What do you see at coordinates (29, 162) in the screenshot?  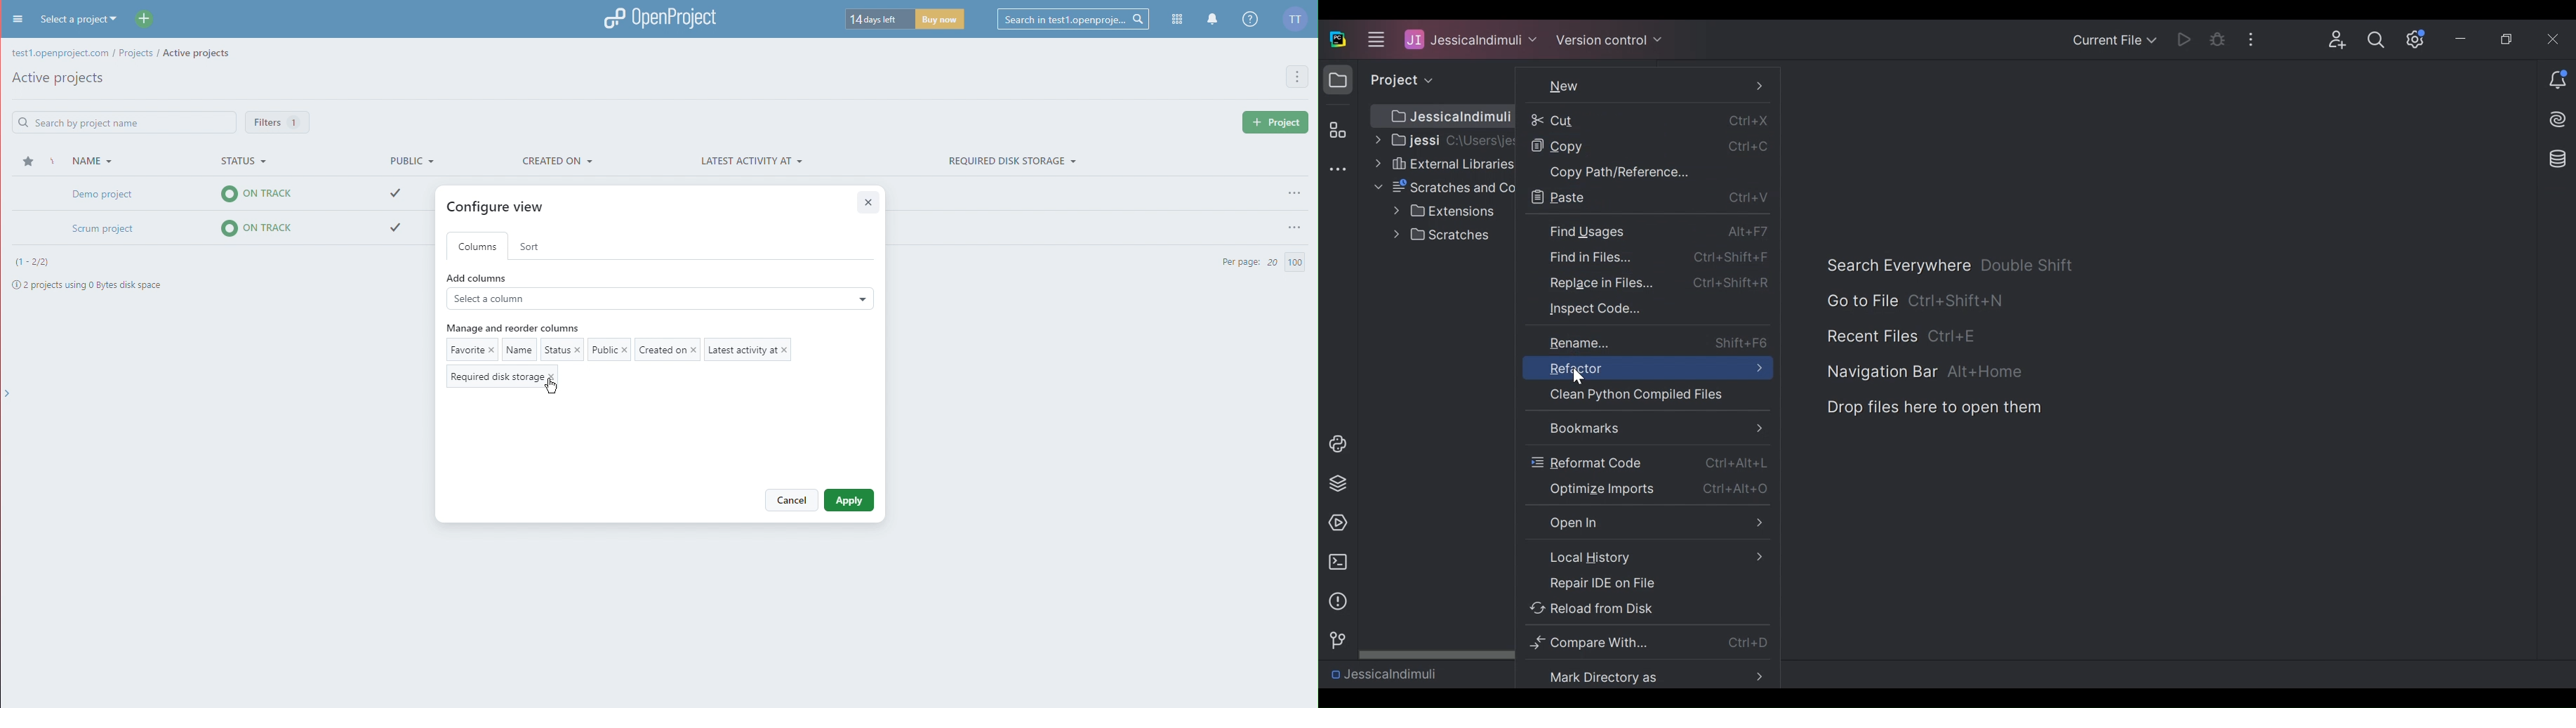 I see `Star` at bounding box center [29, 162].